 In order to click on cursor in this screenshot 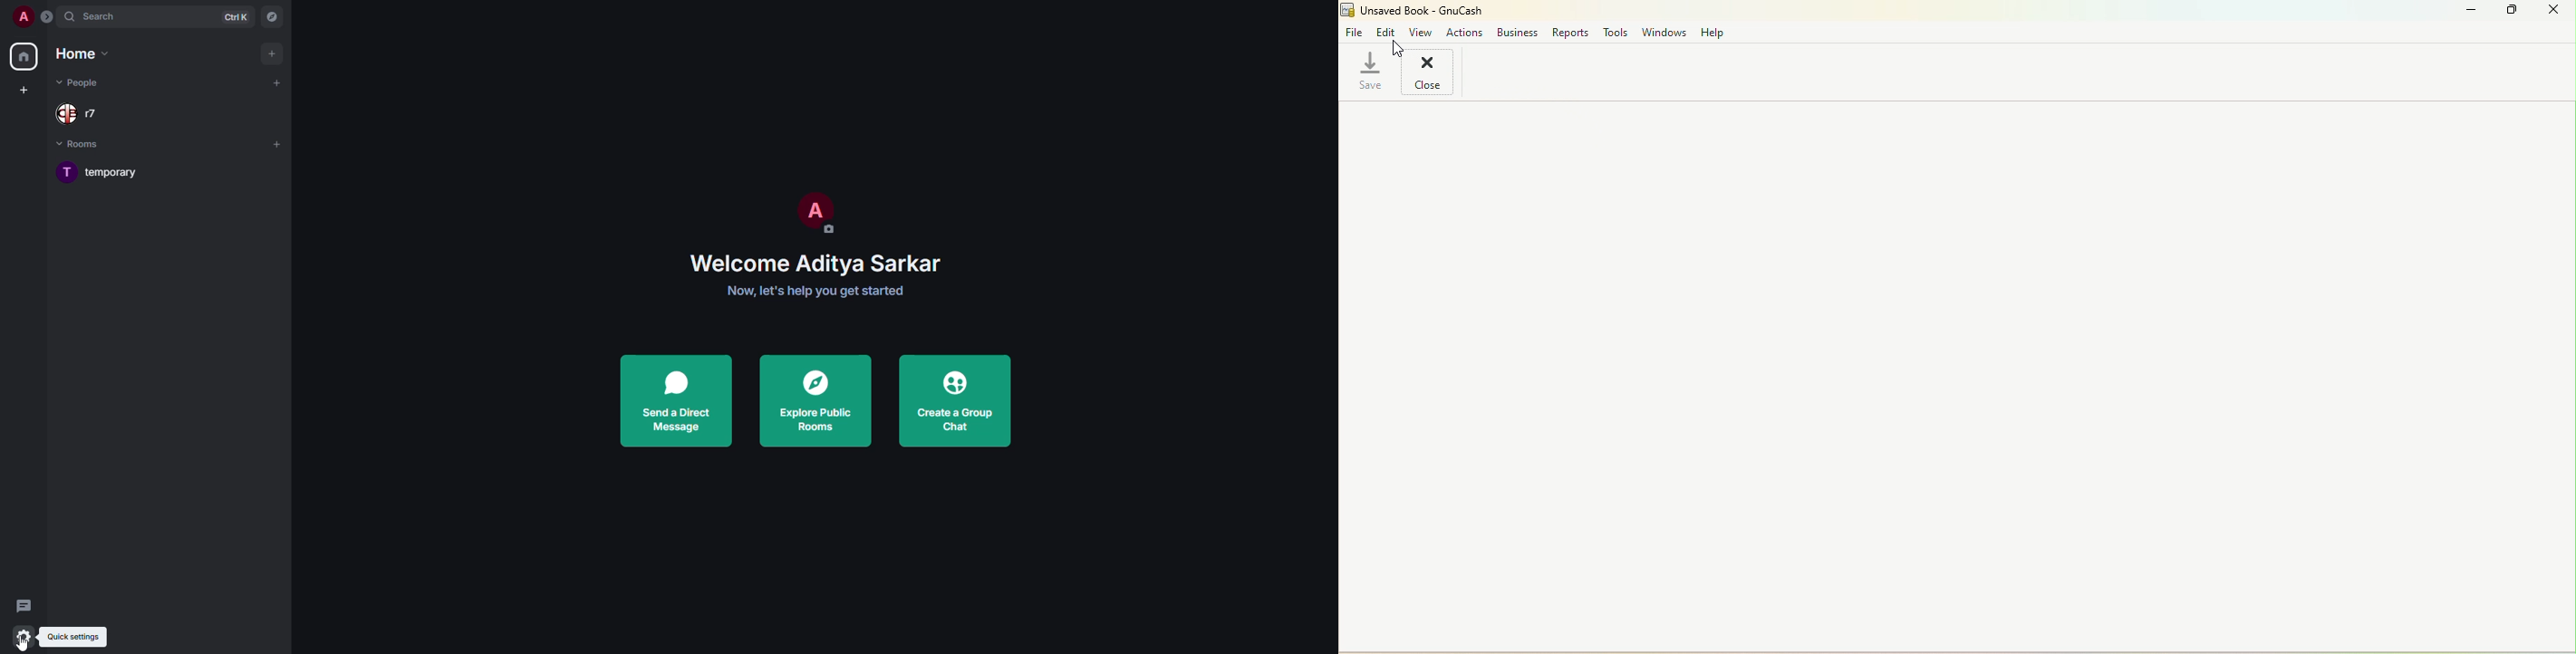, I will do `click(27, 644)`.